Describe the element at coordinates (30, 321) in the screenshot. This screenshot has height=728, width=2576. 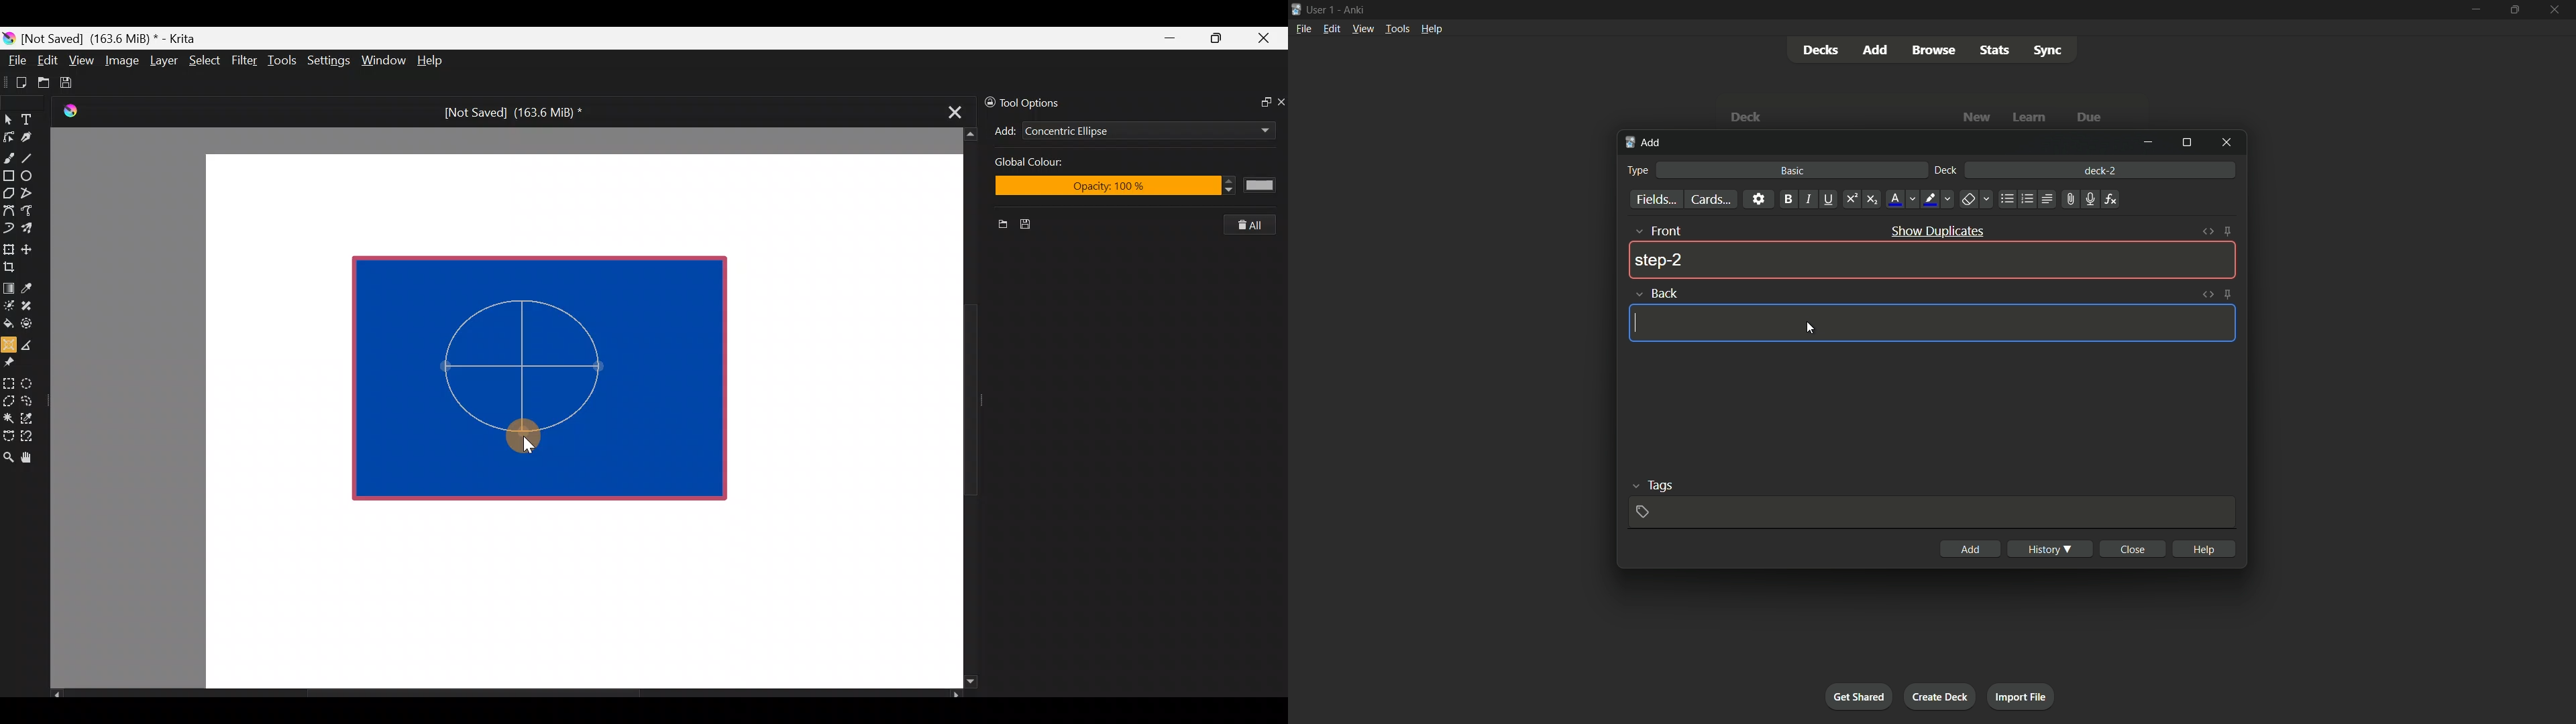
I see `Enclose & fill tool` at that location.